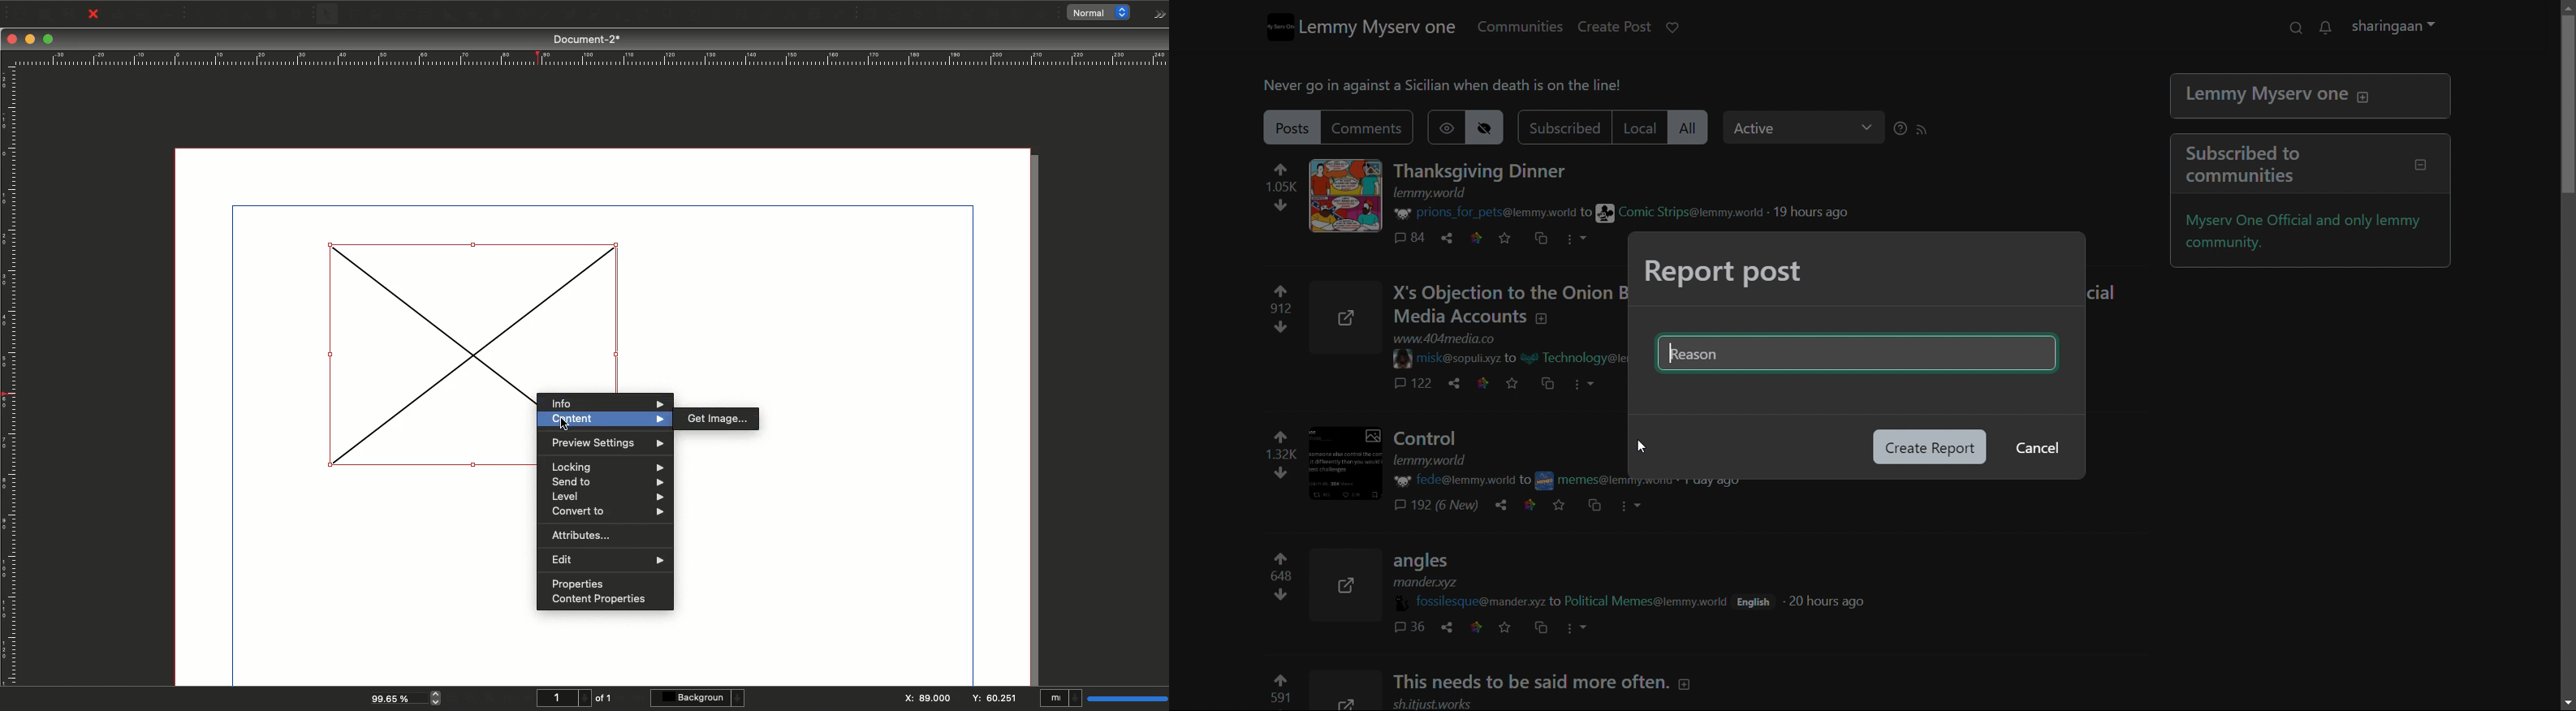 Image resolution: width=2576 pixels, height=728 pixels. What do you see at coordinates (1549, 239) in the screenshot?
I see `cross post` at bounding box center [1549, 239].